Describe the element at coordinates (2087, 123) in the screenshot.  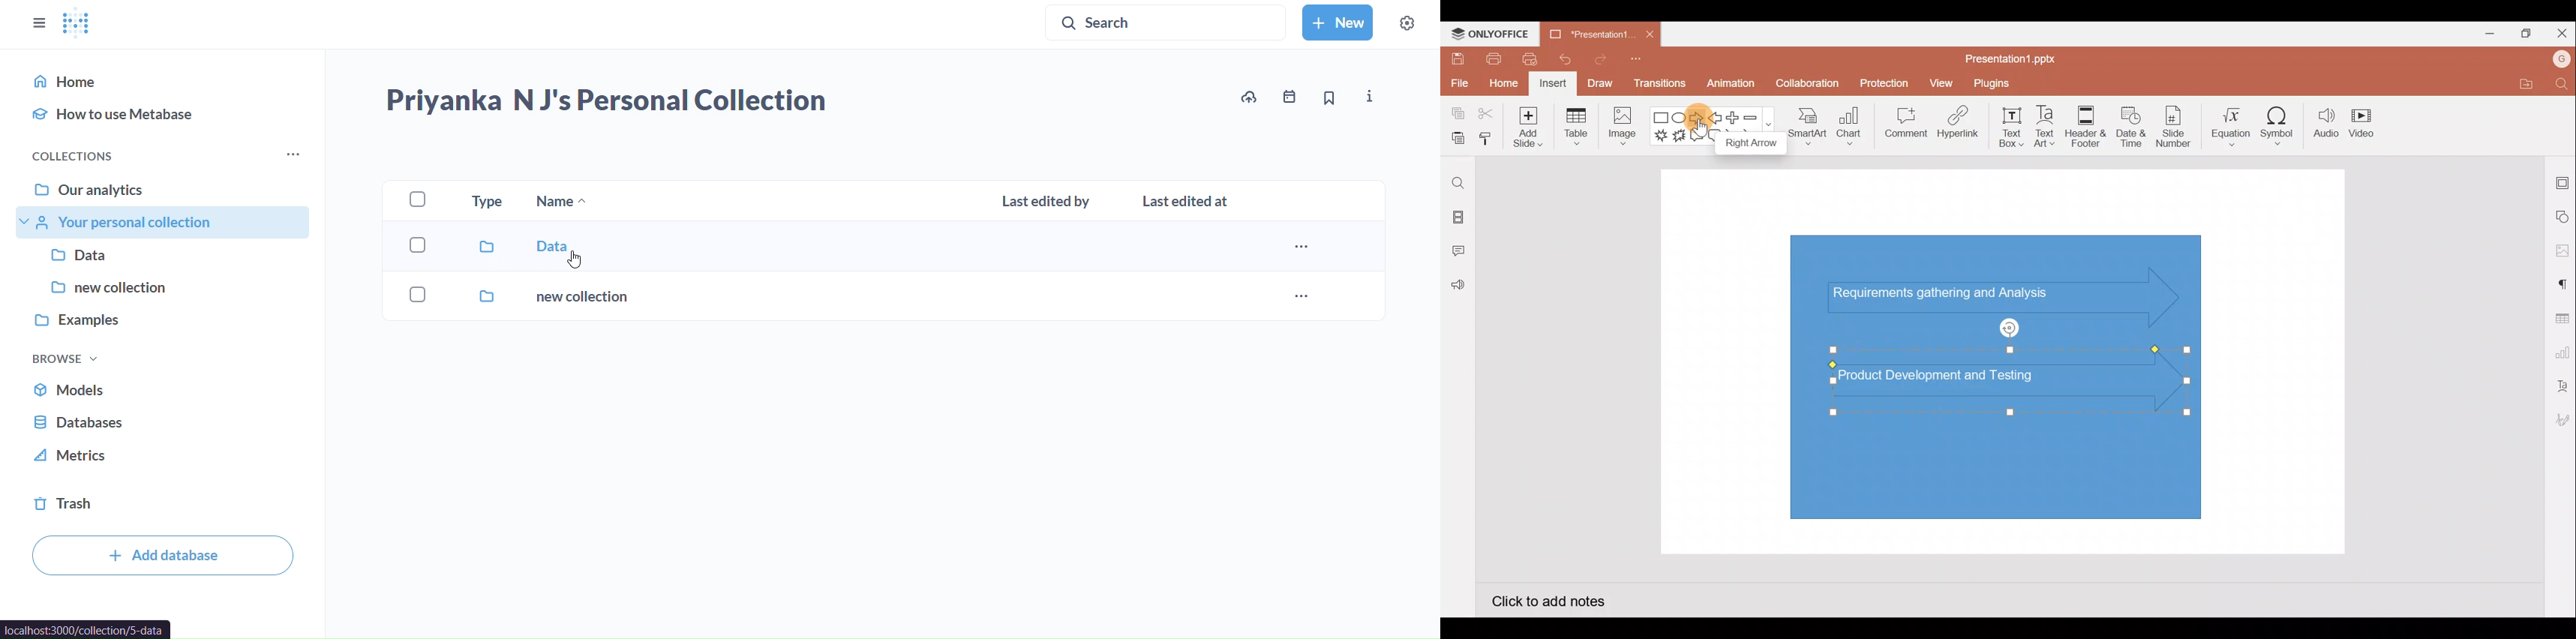
I see `Header & footer` at that location.